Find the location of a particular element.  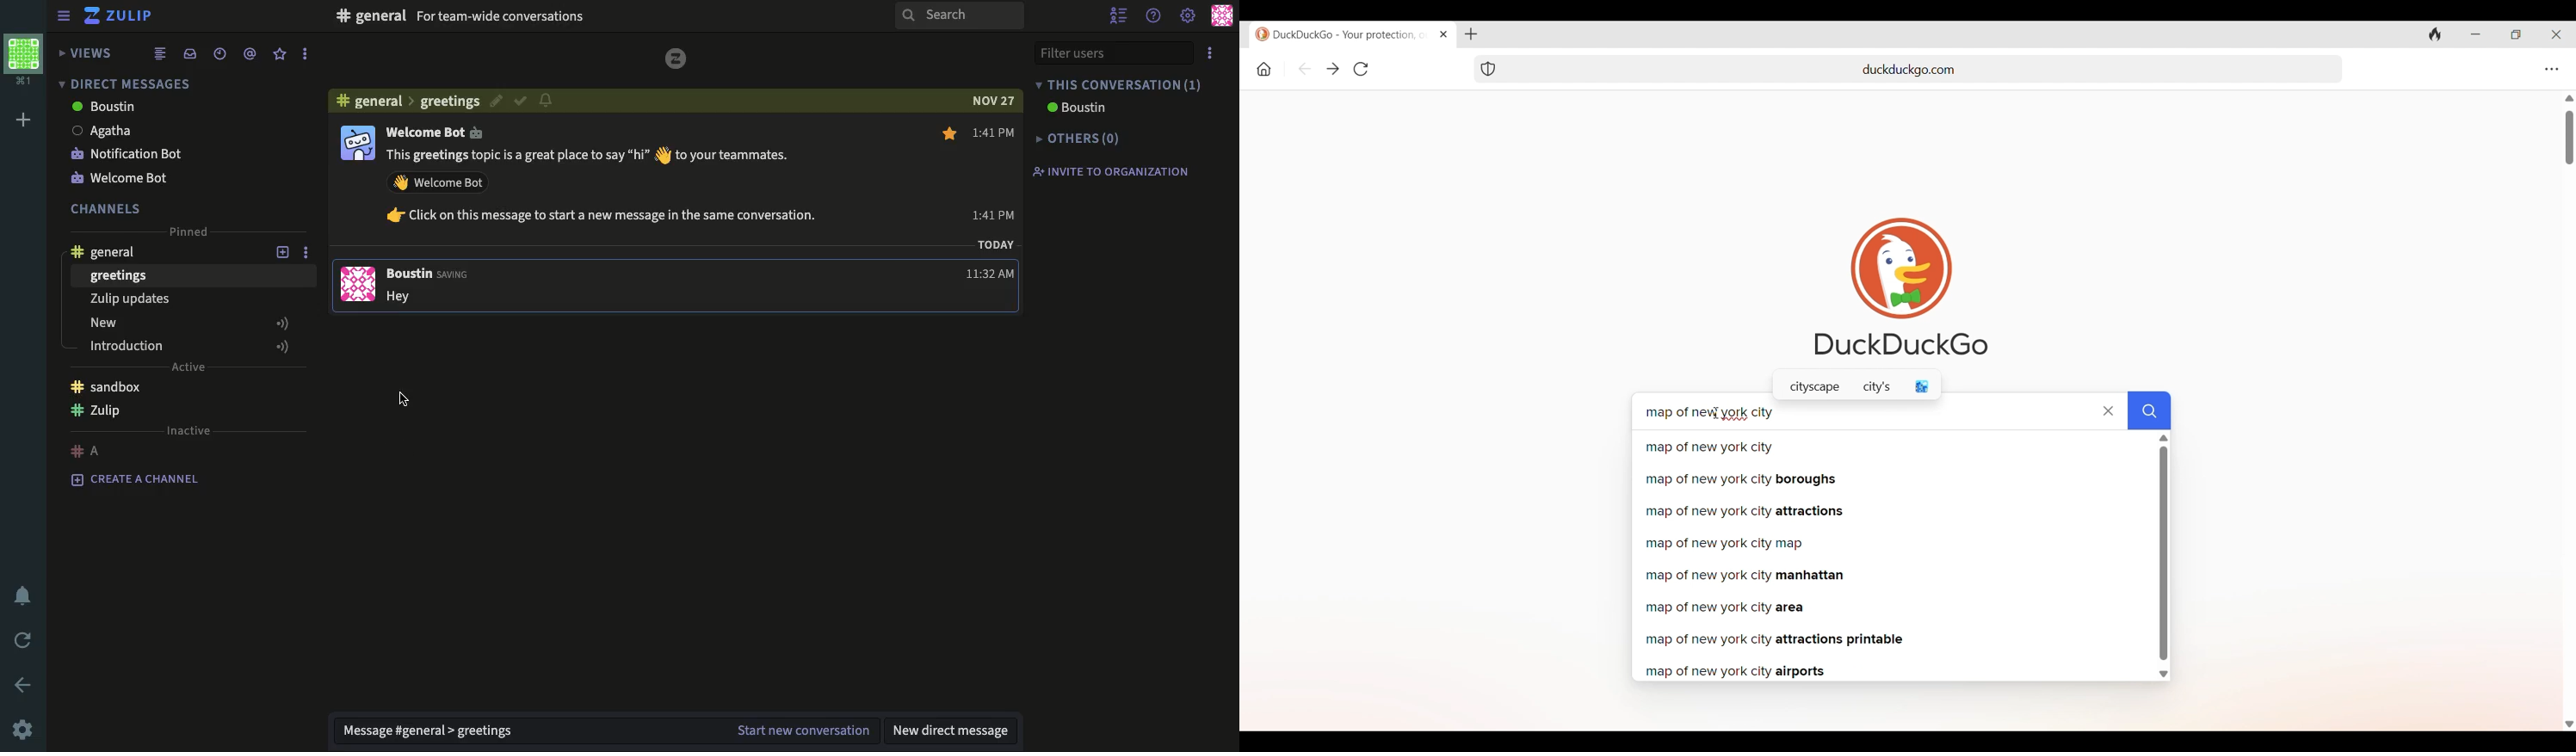

active is located at coordinates (188, 368).